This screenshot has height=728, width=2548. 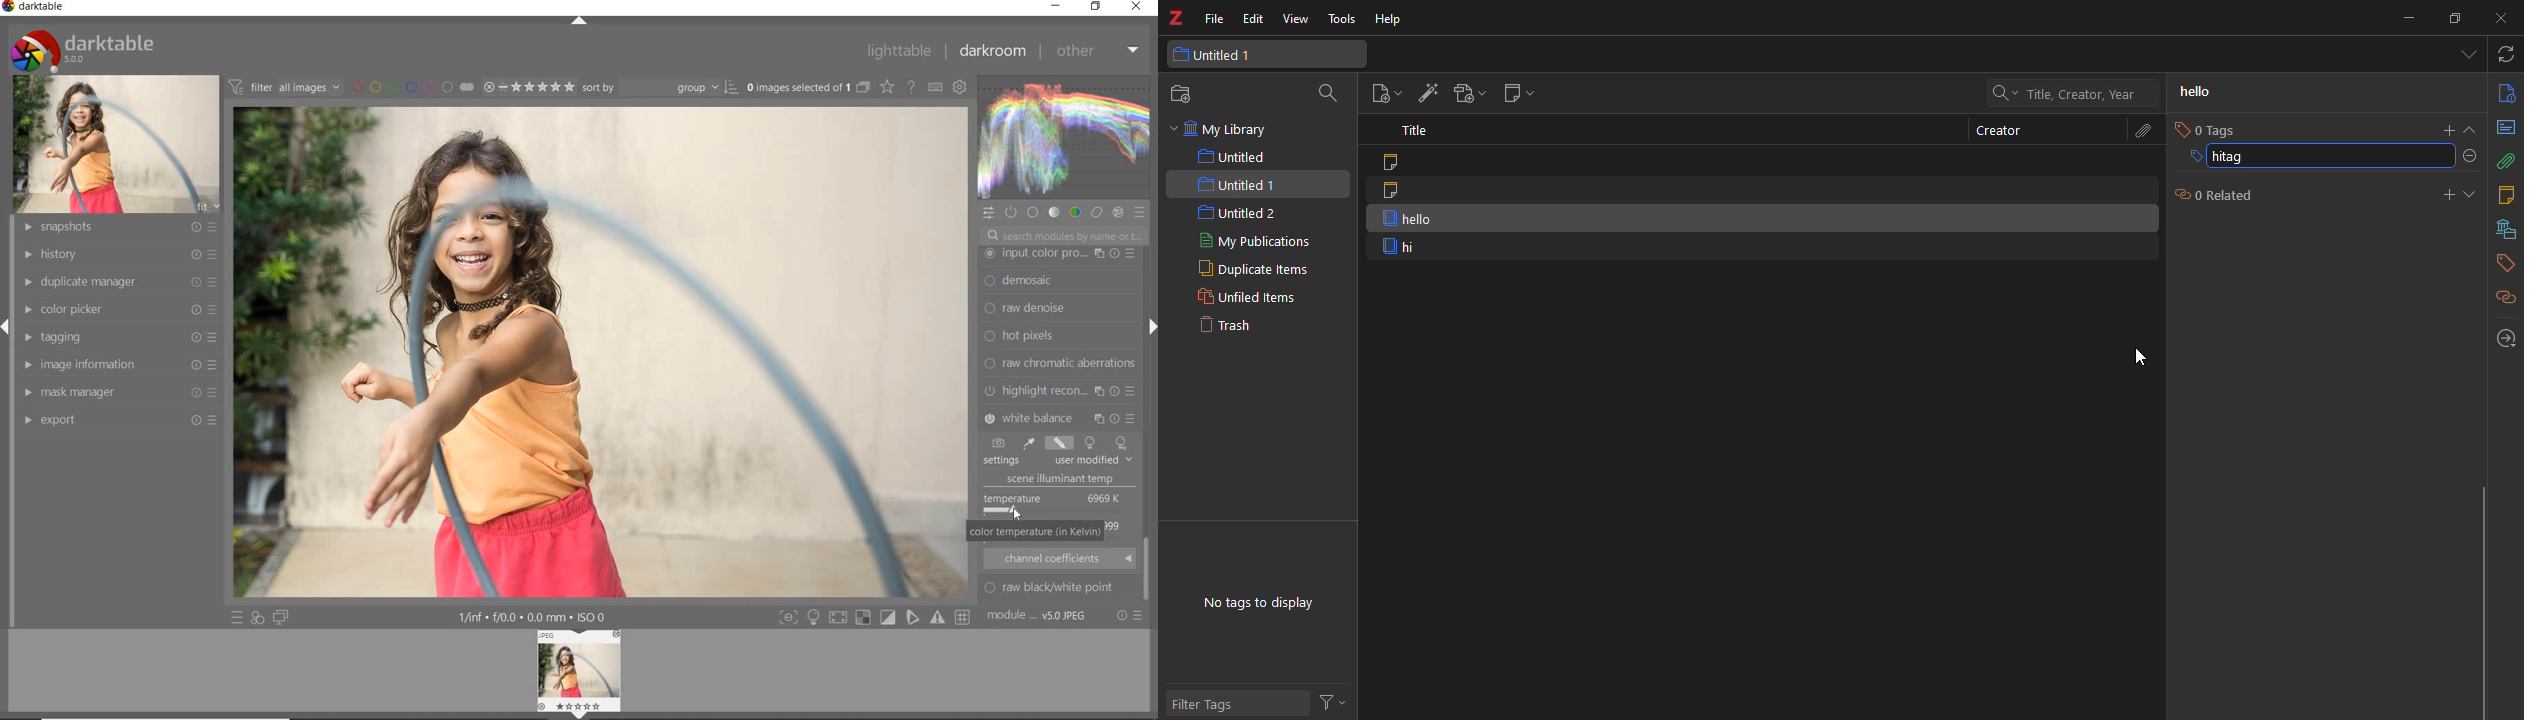 I want to click on expand / collapse, so click(x=578, y=23).